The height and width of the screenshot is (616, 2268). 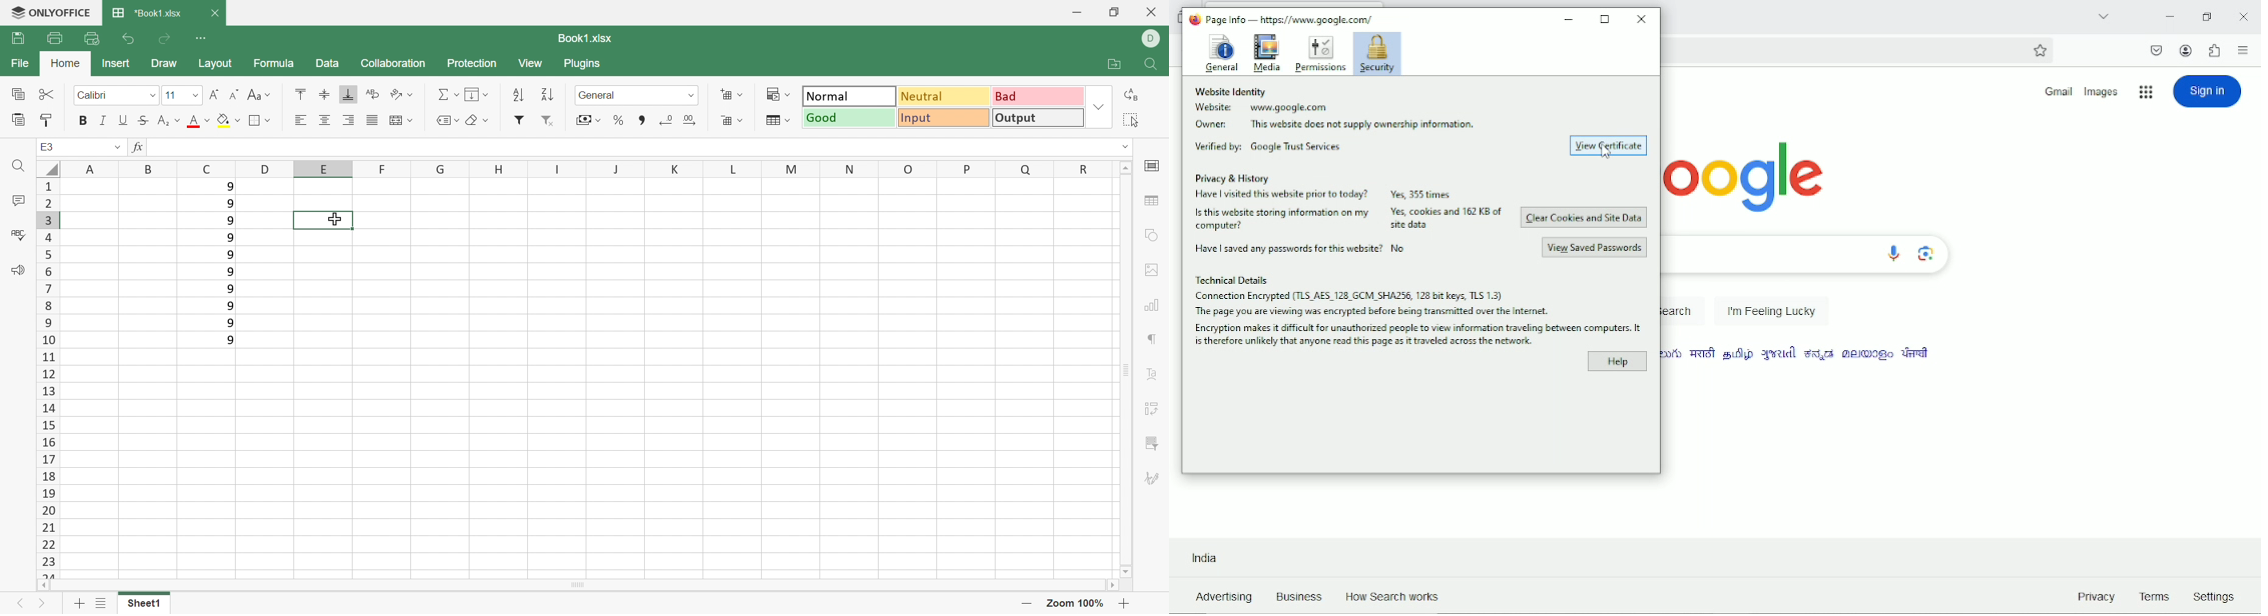 What do you see at coordinates (942, 118) in the screenshot?
I see `Input` at bounding box center [942, 118].